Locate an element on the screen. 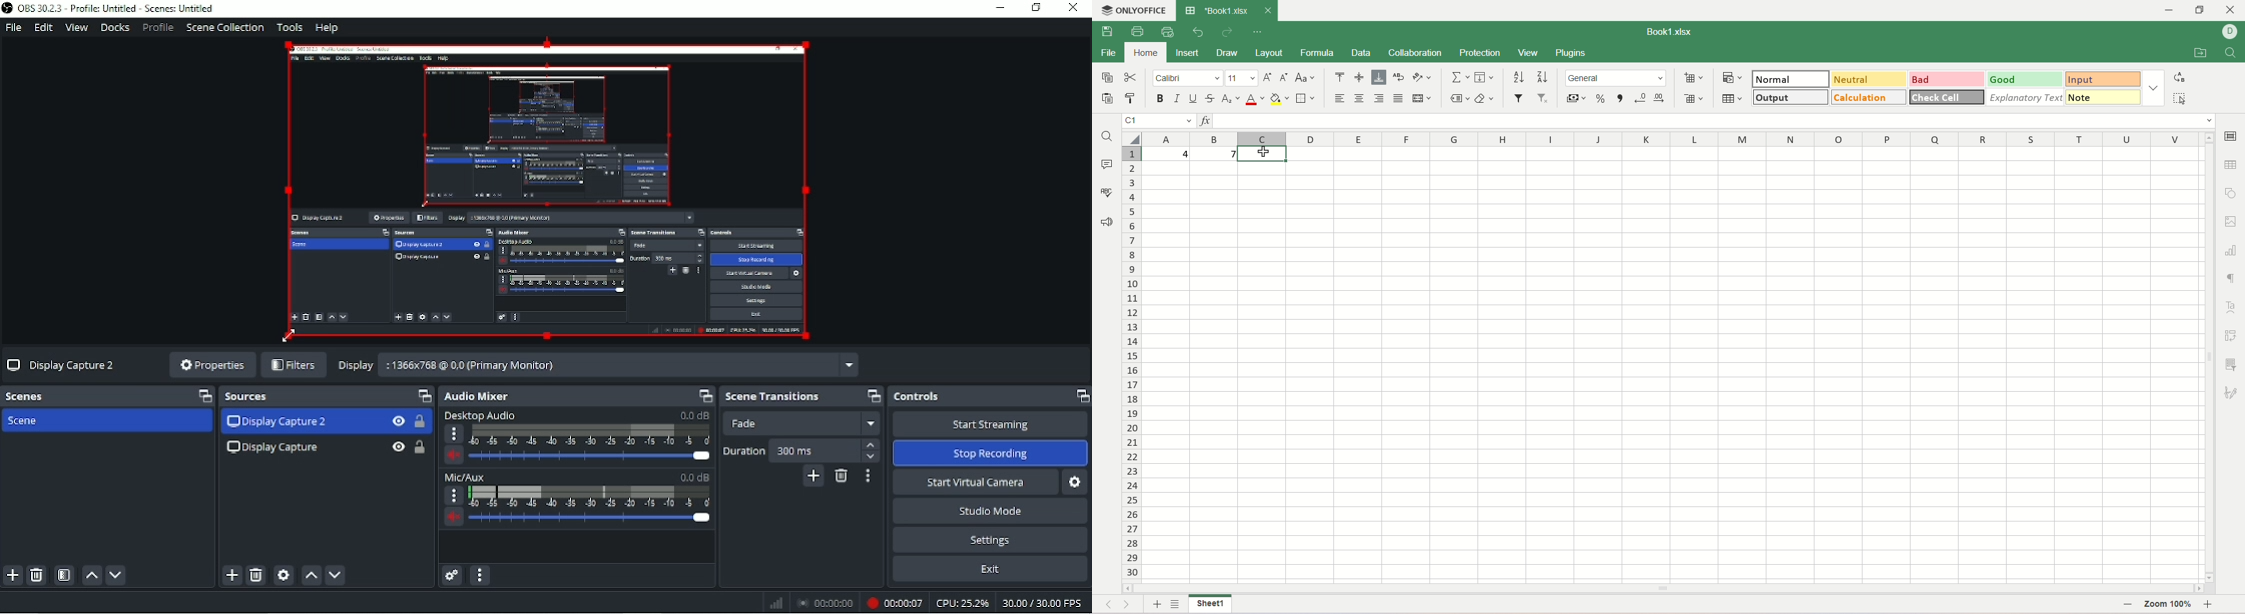 The image size is (2268, 616). Properties is located at coordinates (208, 365).